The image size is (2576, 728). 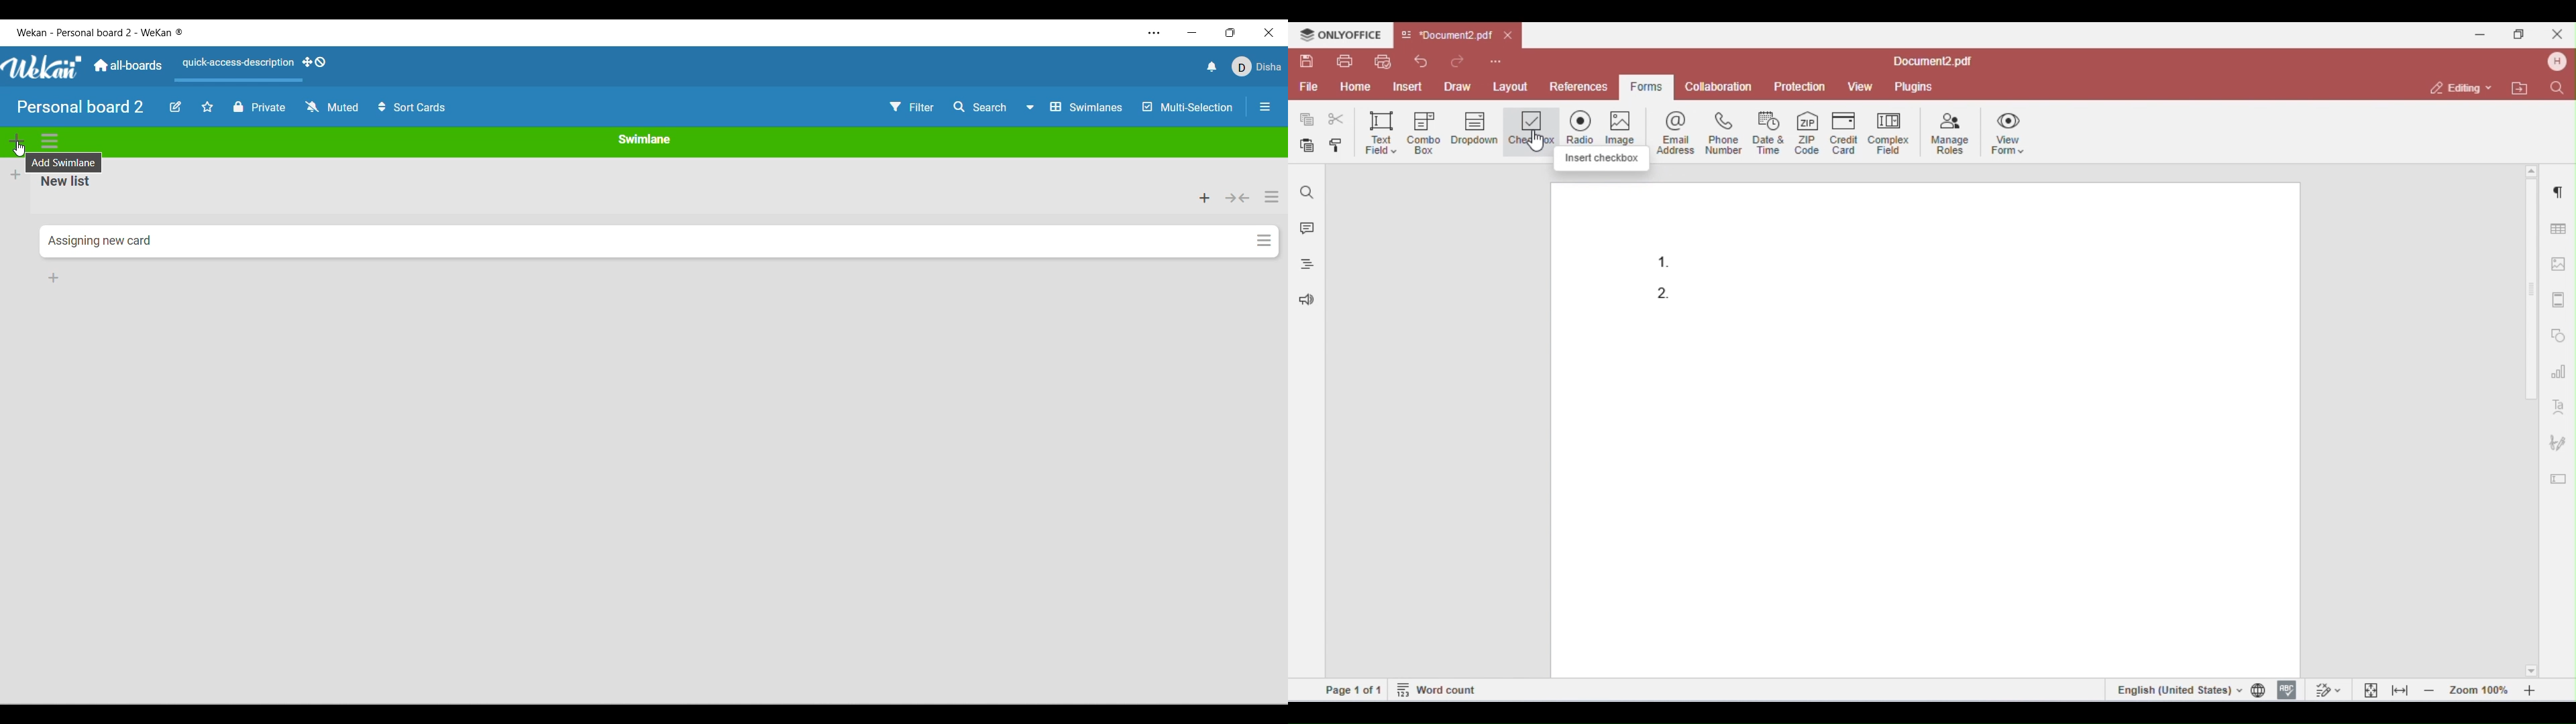 What do you see at coordinates (80, 107) in the screenshot?
I see `Board name` at bounding box center [80, 107].